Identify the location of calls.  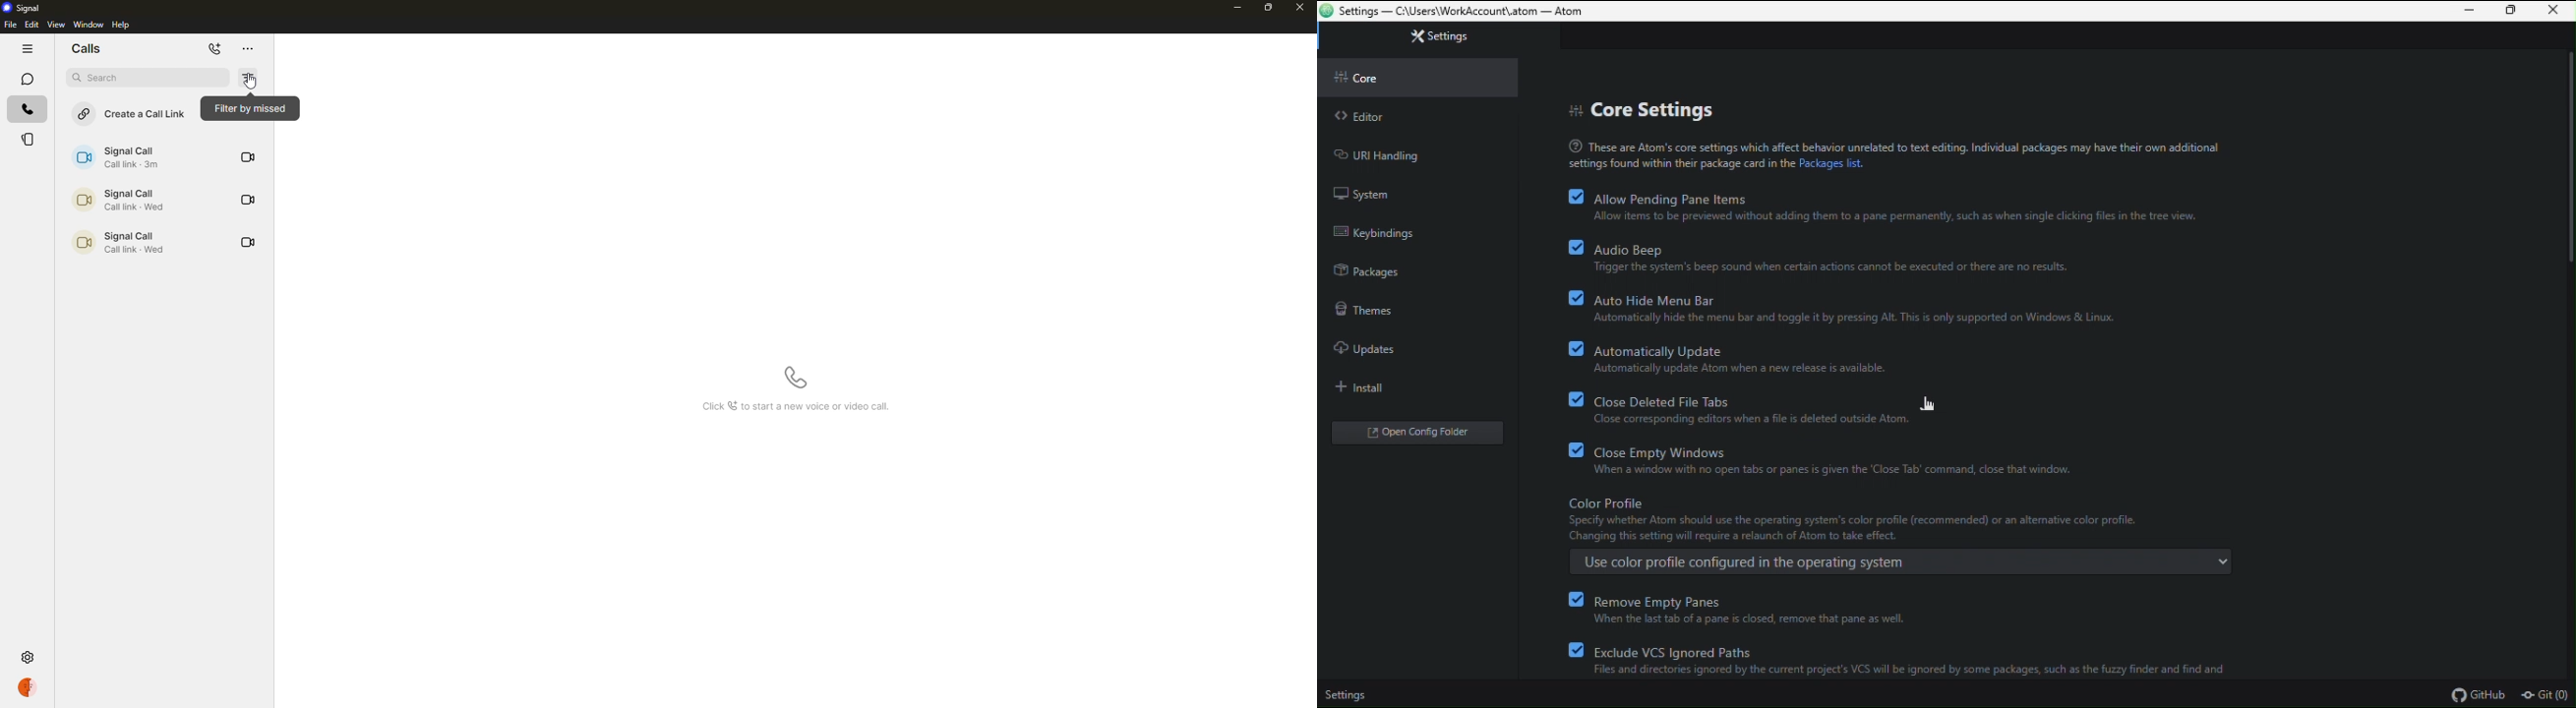
(27, 109).